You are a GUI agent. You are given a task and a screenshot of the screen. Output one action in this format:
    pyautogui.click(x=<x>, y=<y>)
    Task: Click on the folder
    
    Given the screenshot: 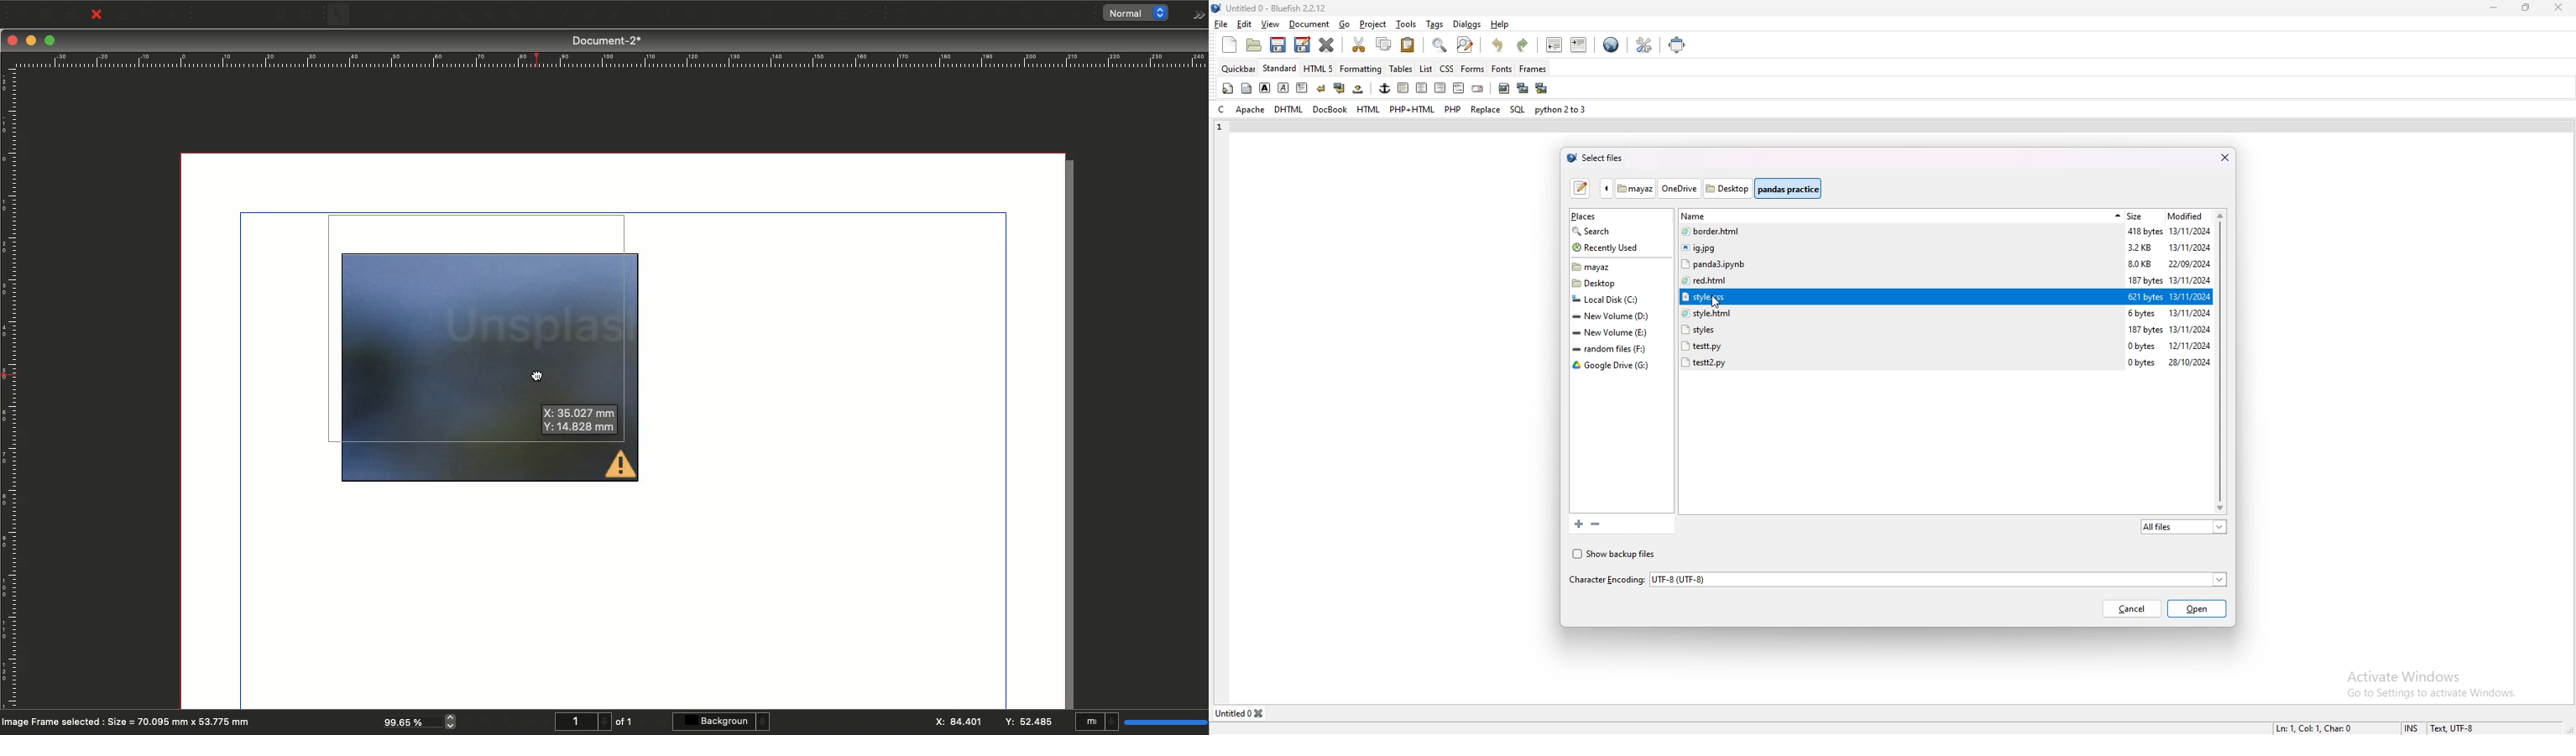 What is the action you would take?
    pyautogui.click(x=1613, y=365)
    